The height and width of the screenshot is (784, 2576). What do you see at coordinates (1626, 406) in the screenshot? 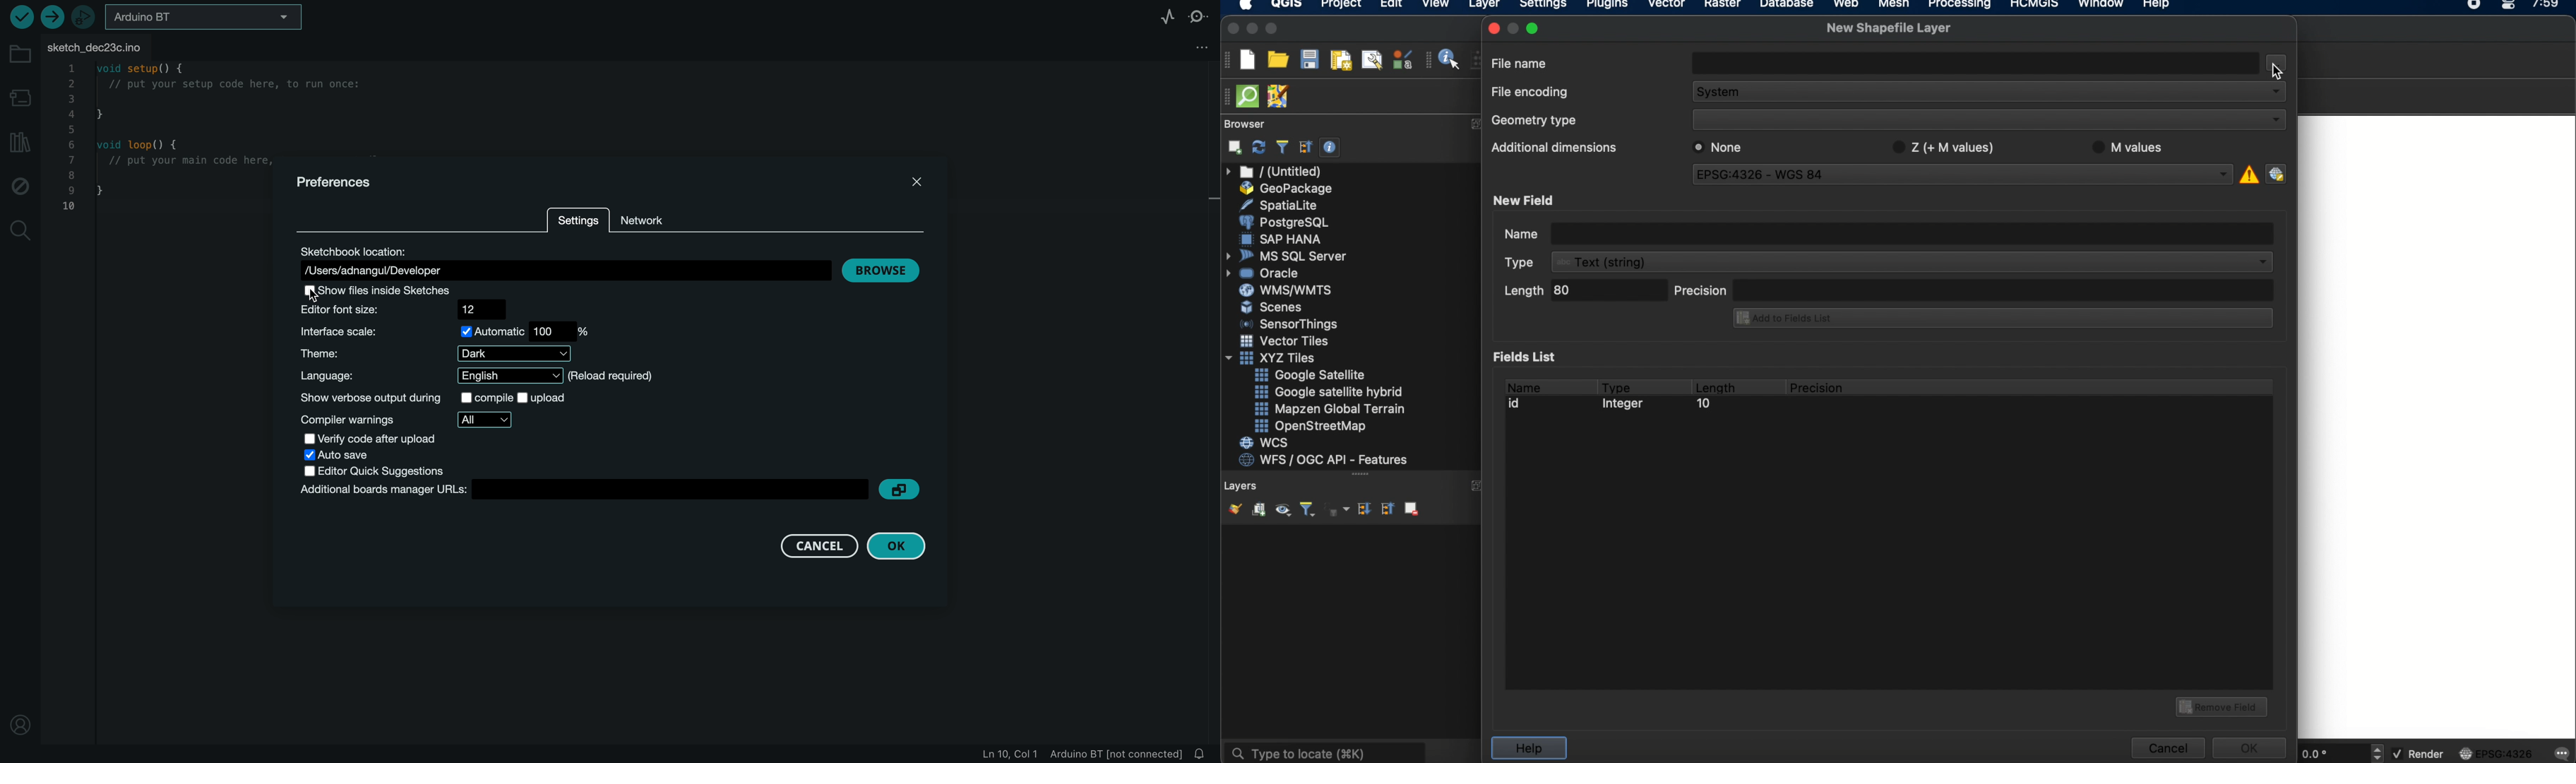
I see `integer` at bounding box center [1626, 406].